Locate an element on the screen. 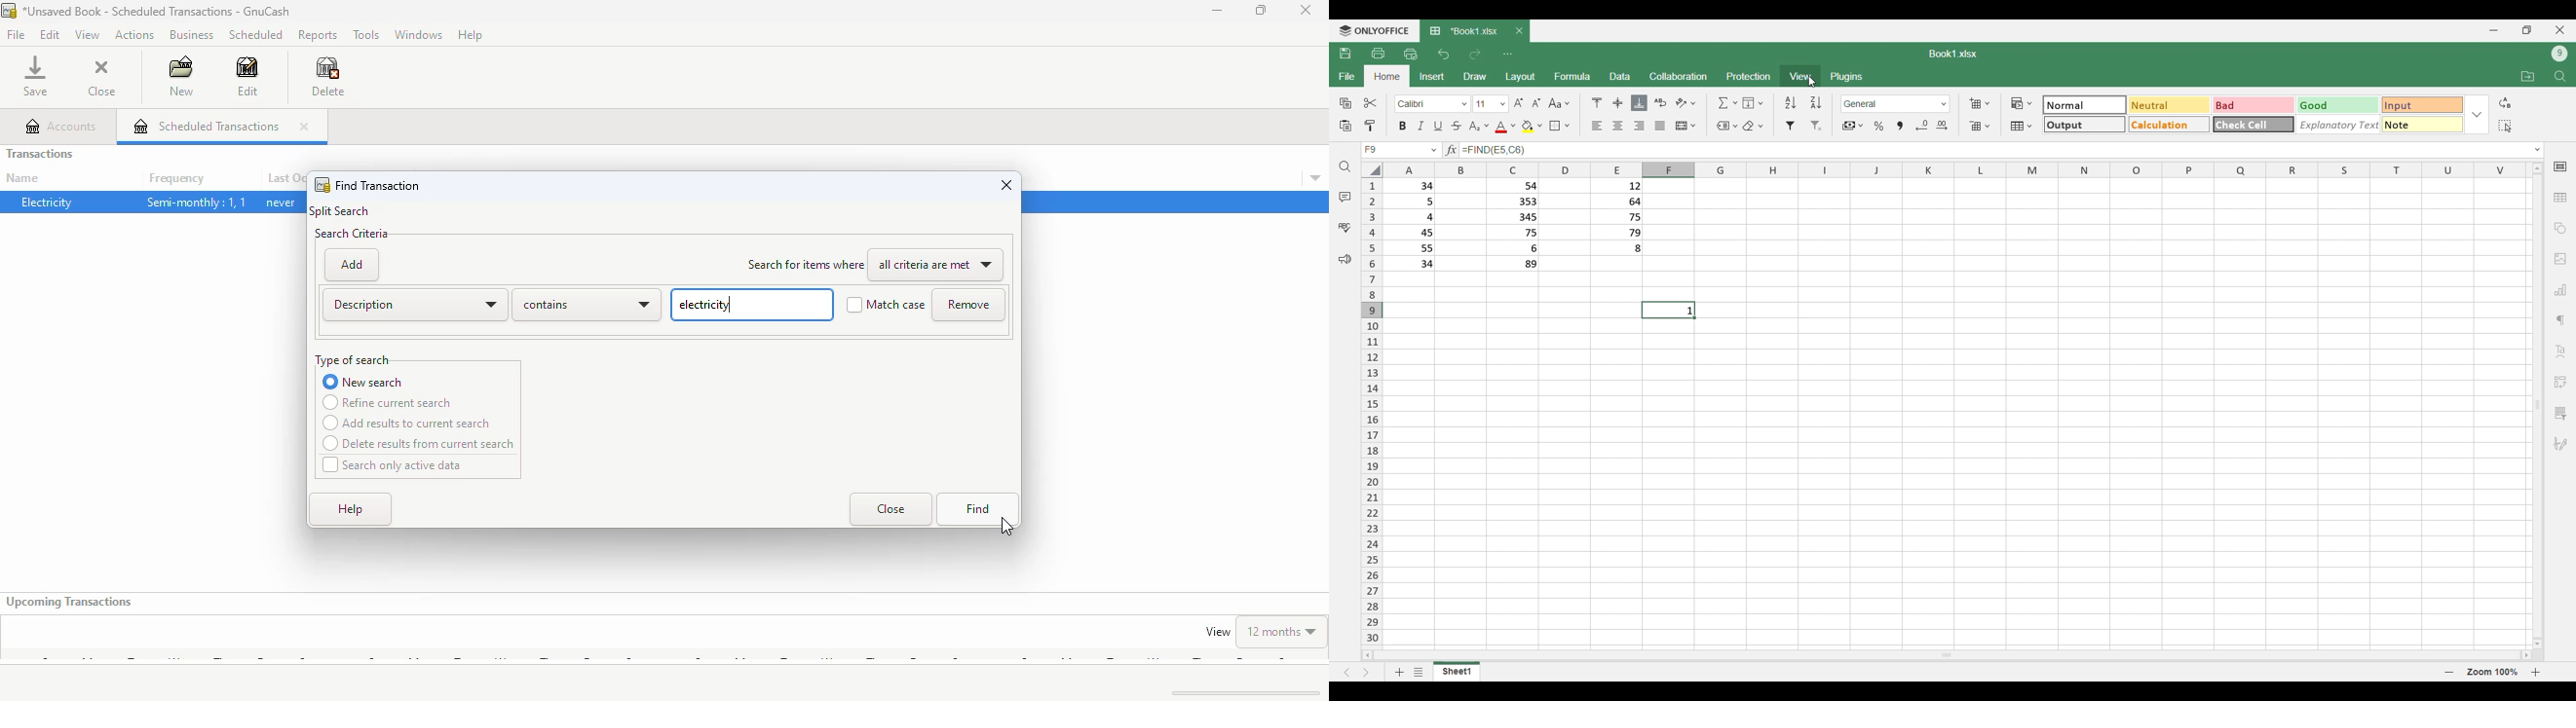 The image size is (2576, 728). view is located at coordinates (88, 35).